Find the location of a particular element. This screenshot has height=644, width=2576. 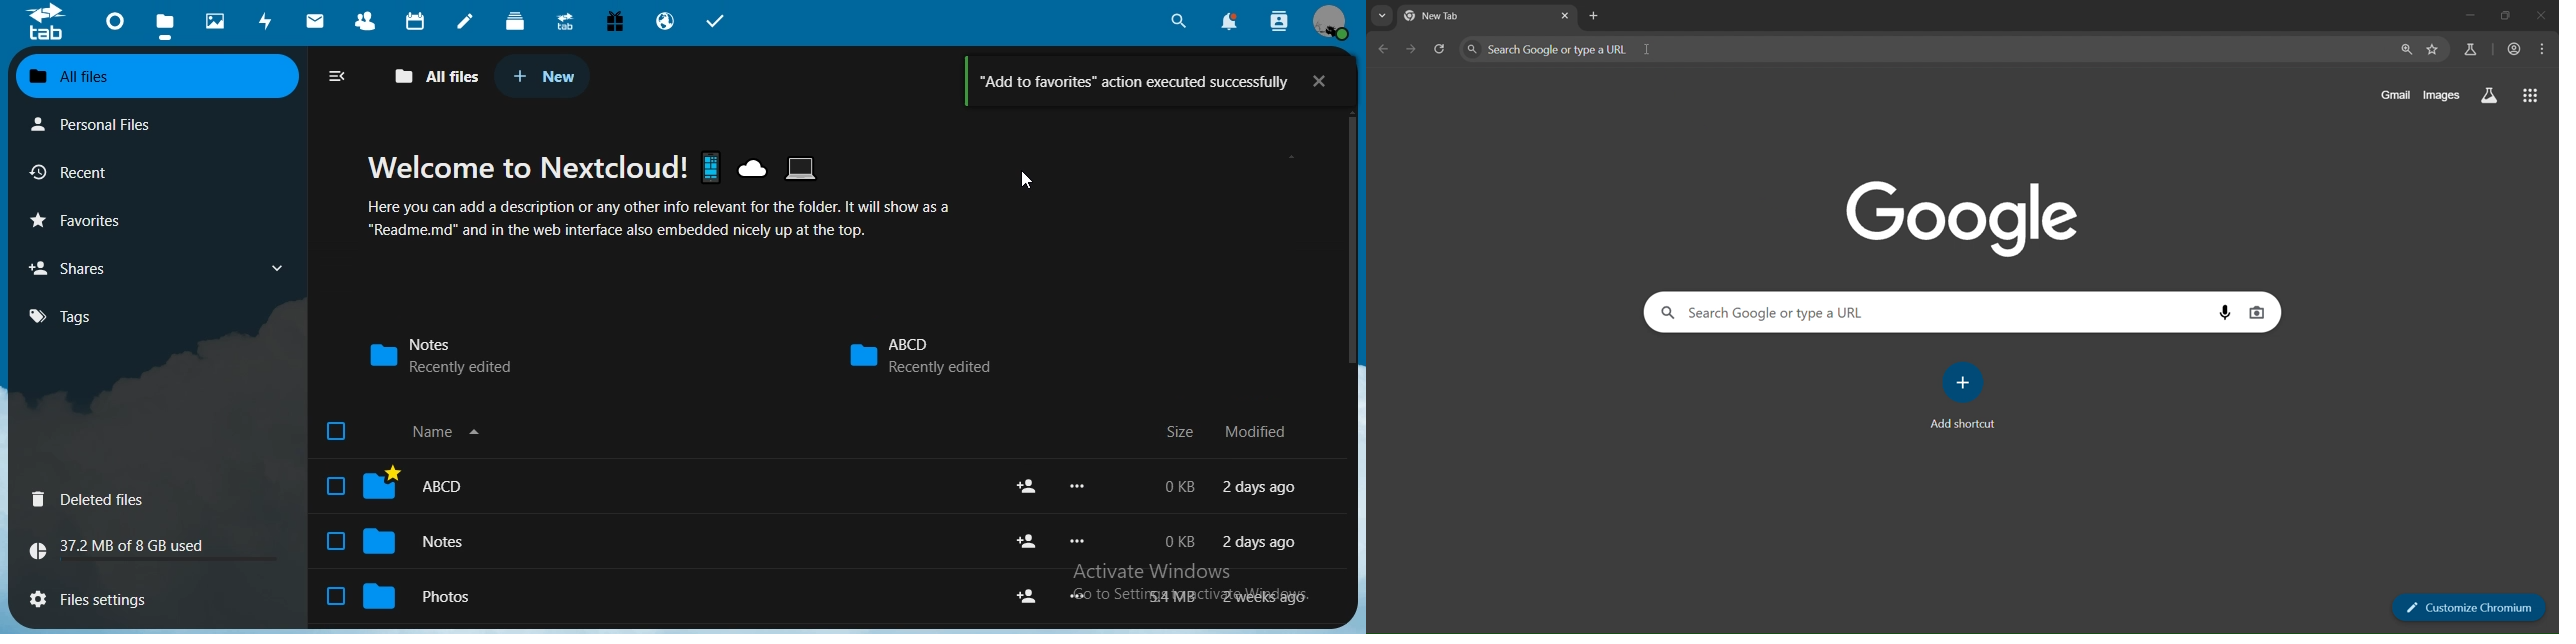

upgrade trial is located at coordinates (562, 20).